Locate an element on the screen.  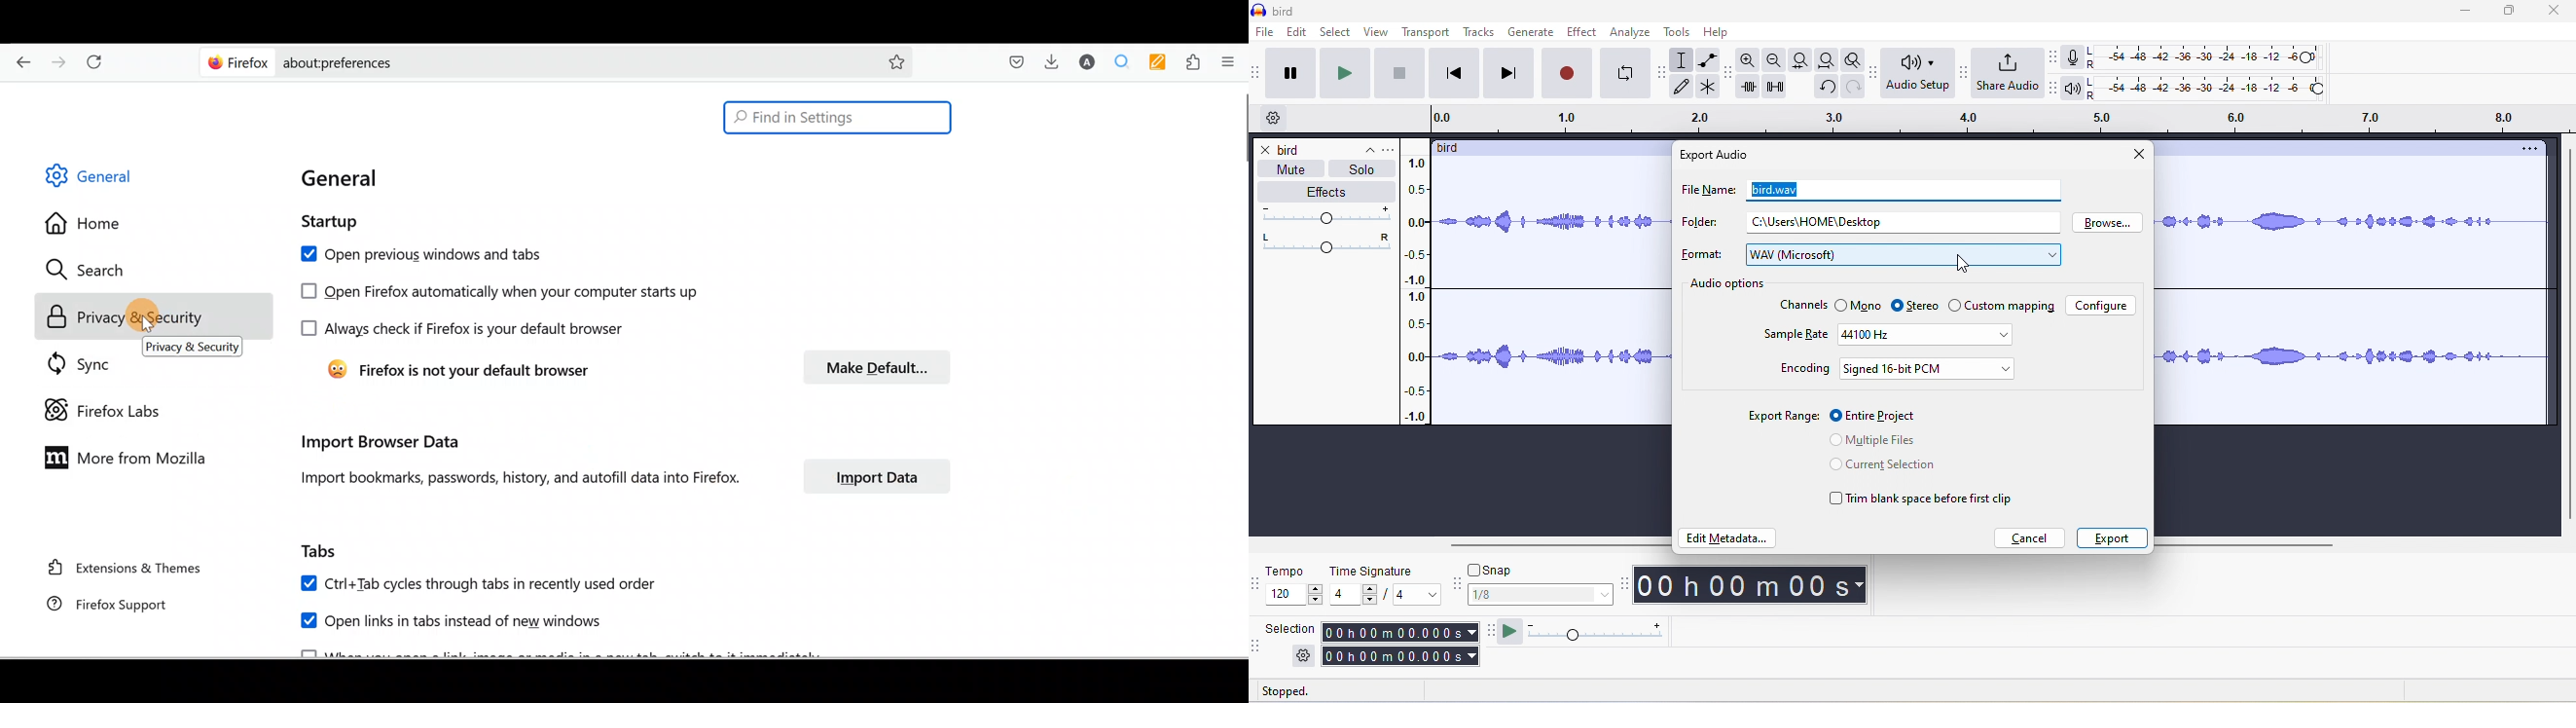
audacity edit toolbar is located at coordinates (1730, 76).